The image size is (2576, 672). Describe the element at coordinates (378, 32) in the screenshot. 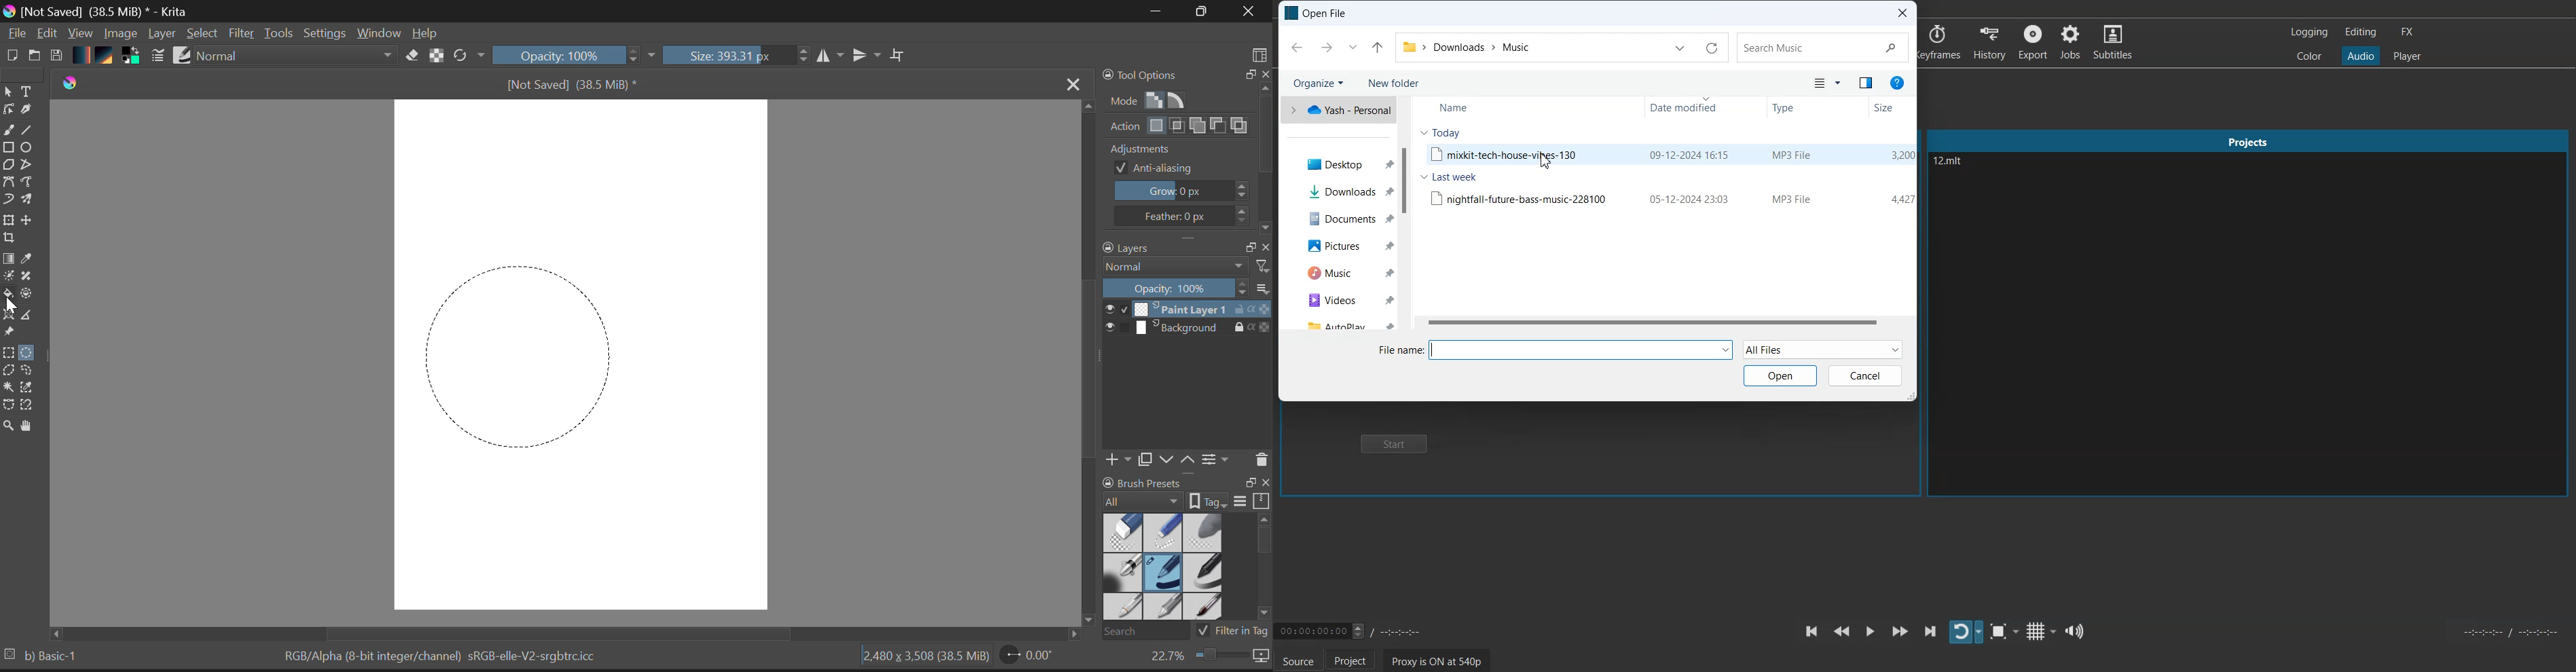

I see `Window` at that location.